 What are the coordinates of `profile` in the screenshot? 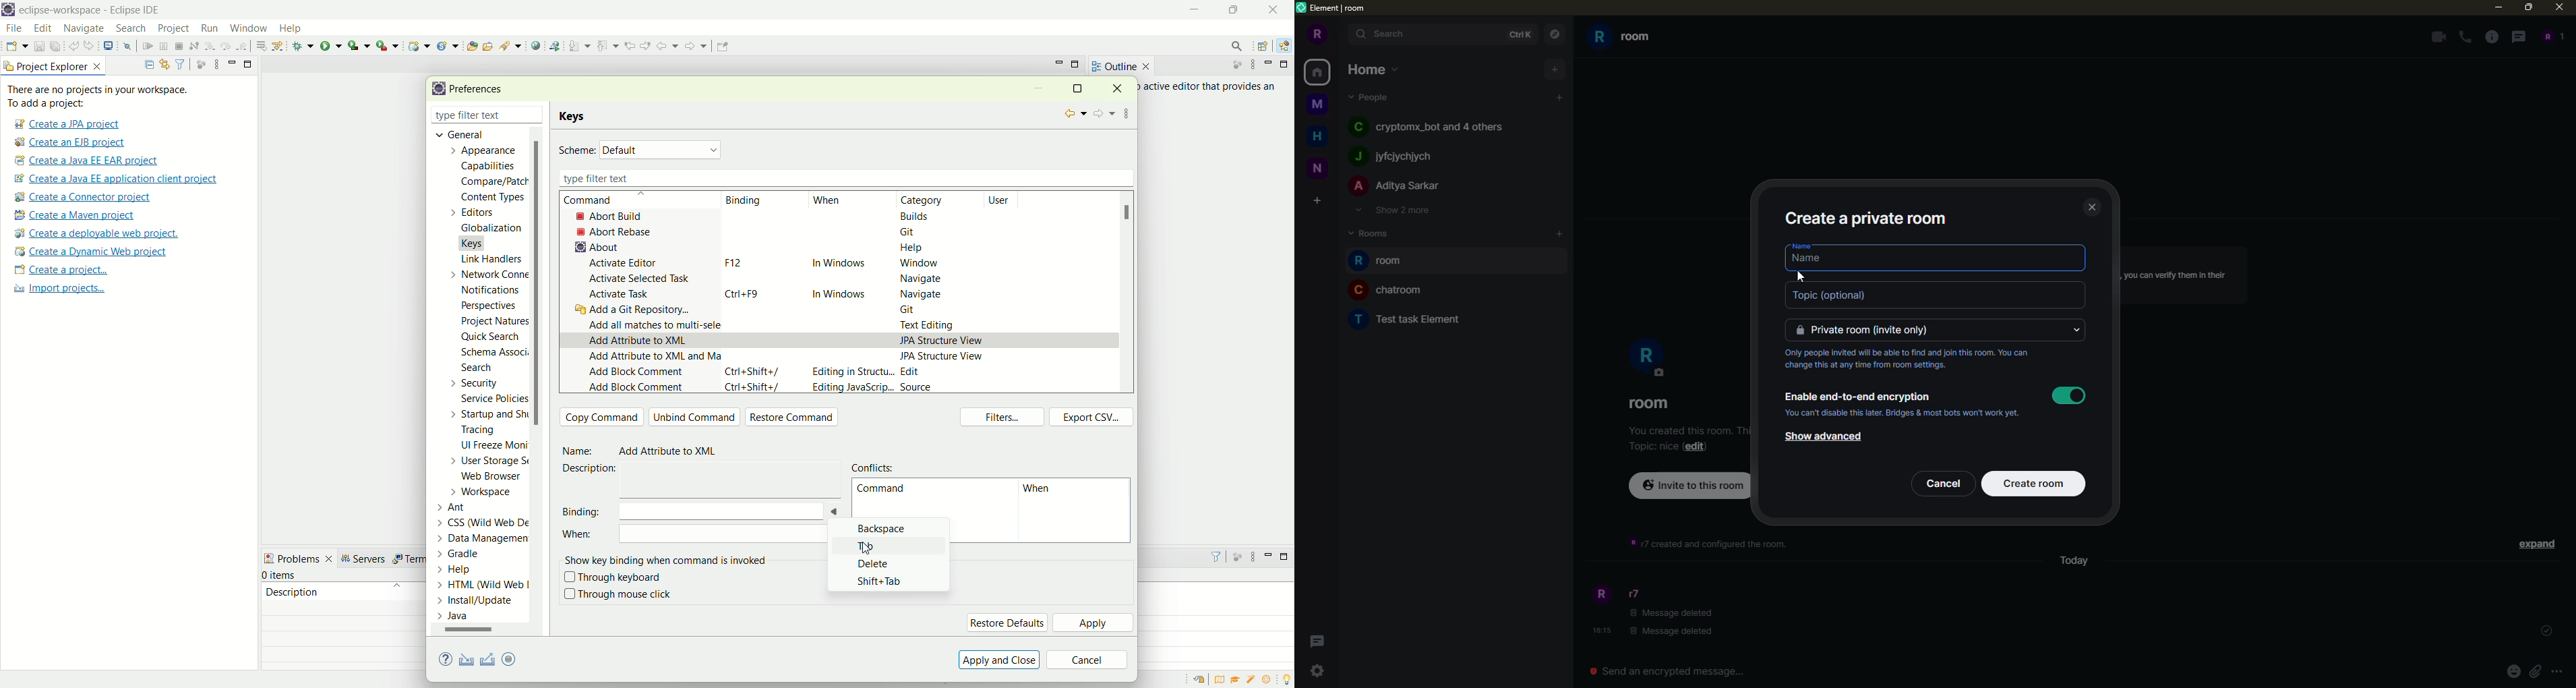 It's located at (1600, 595).